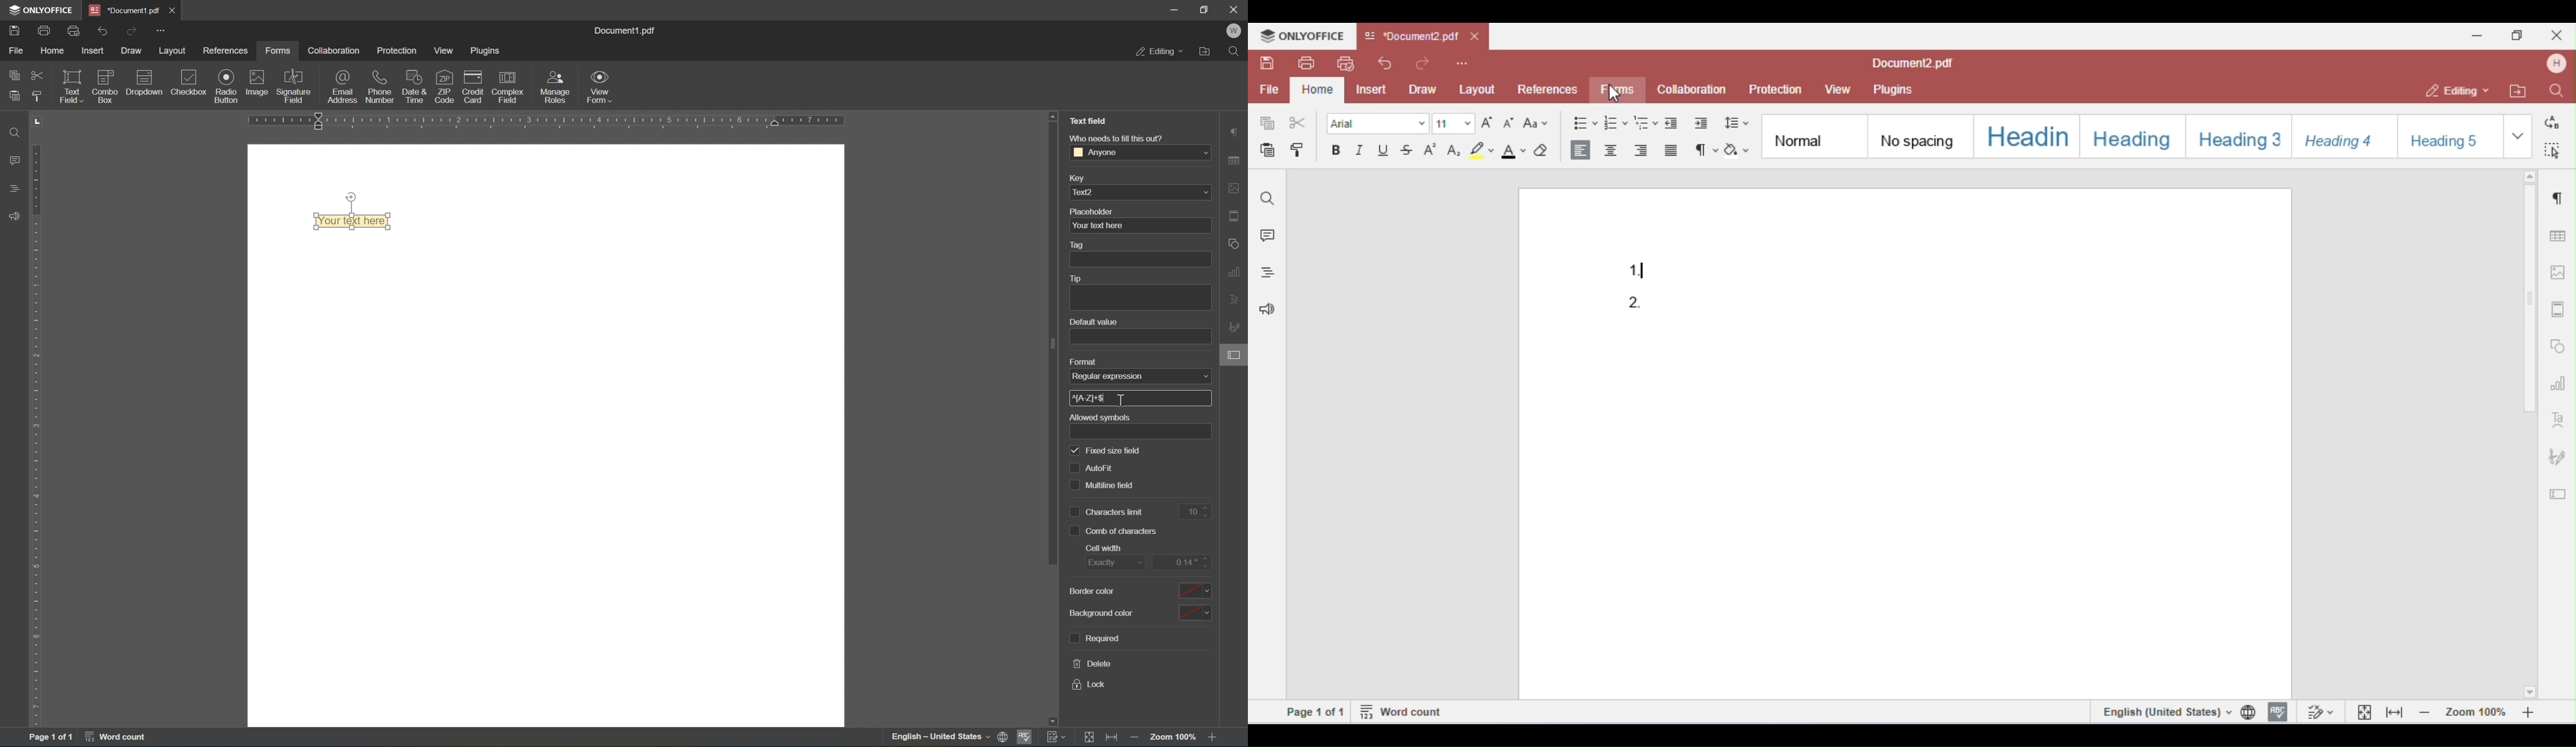  I want to click on copy style, so click(36, 98).